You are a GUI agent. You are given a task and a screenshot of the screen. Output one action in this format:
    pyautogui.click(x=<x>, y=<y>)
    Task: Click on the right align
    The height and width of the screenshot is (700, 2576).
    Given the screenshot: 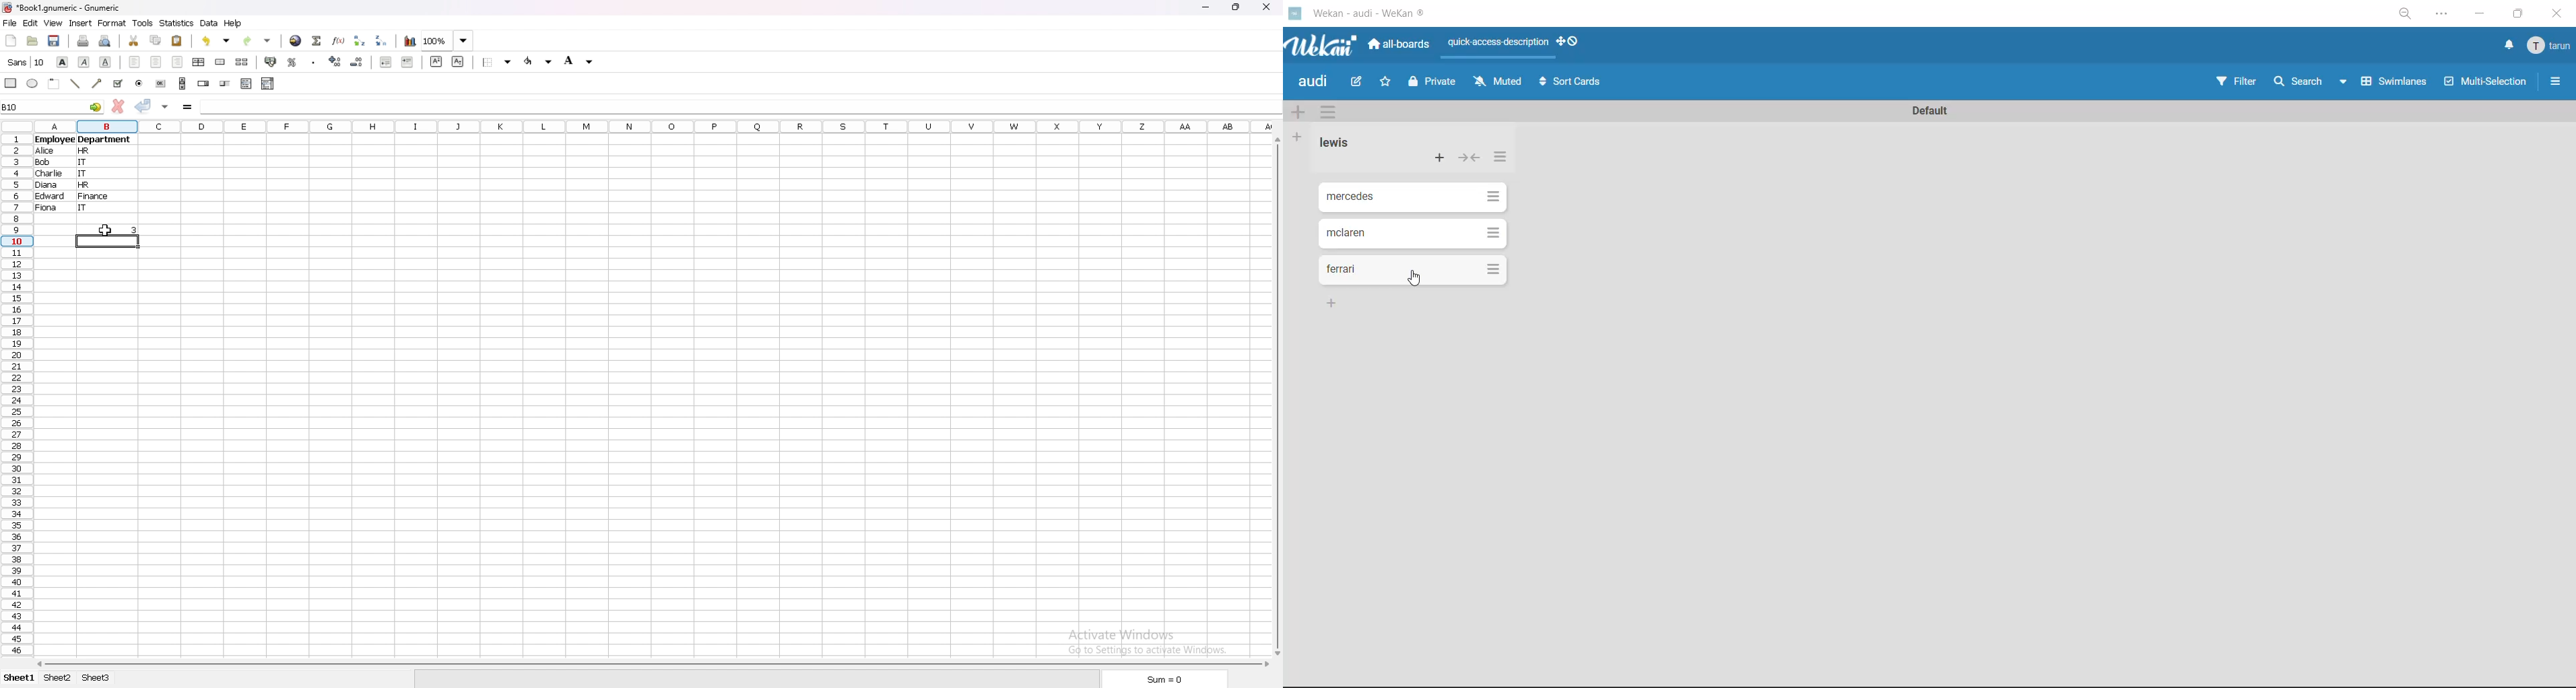 What is the action you would take?
    pyautogui.click(x=178, y=63)
    